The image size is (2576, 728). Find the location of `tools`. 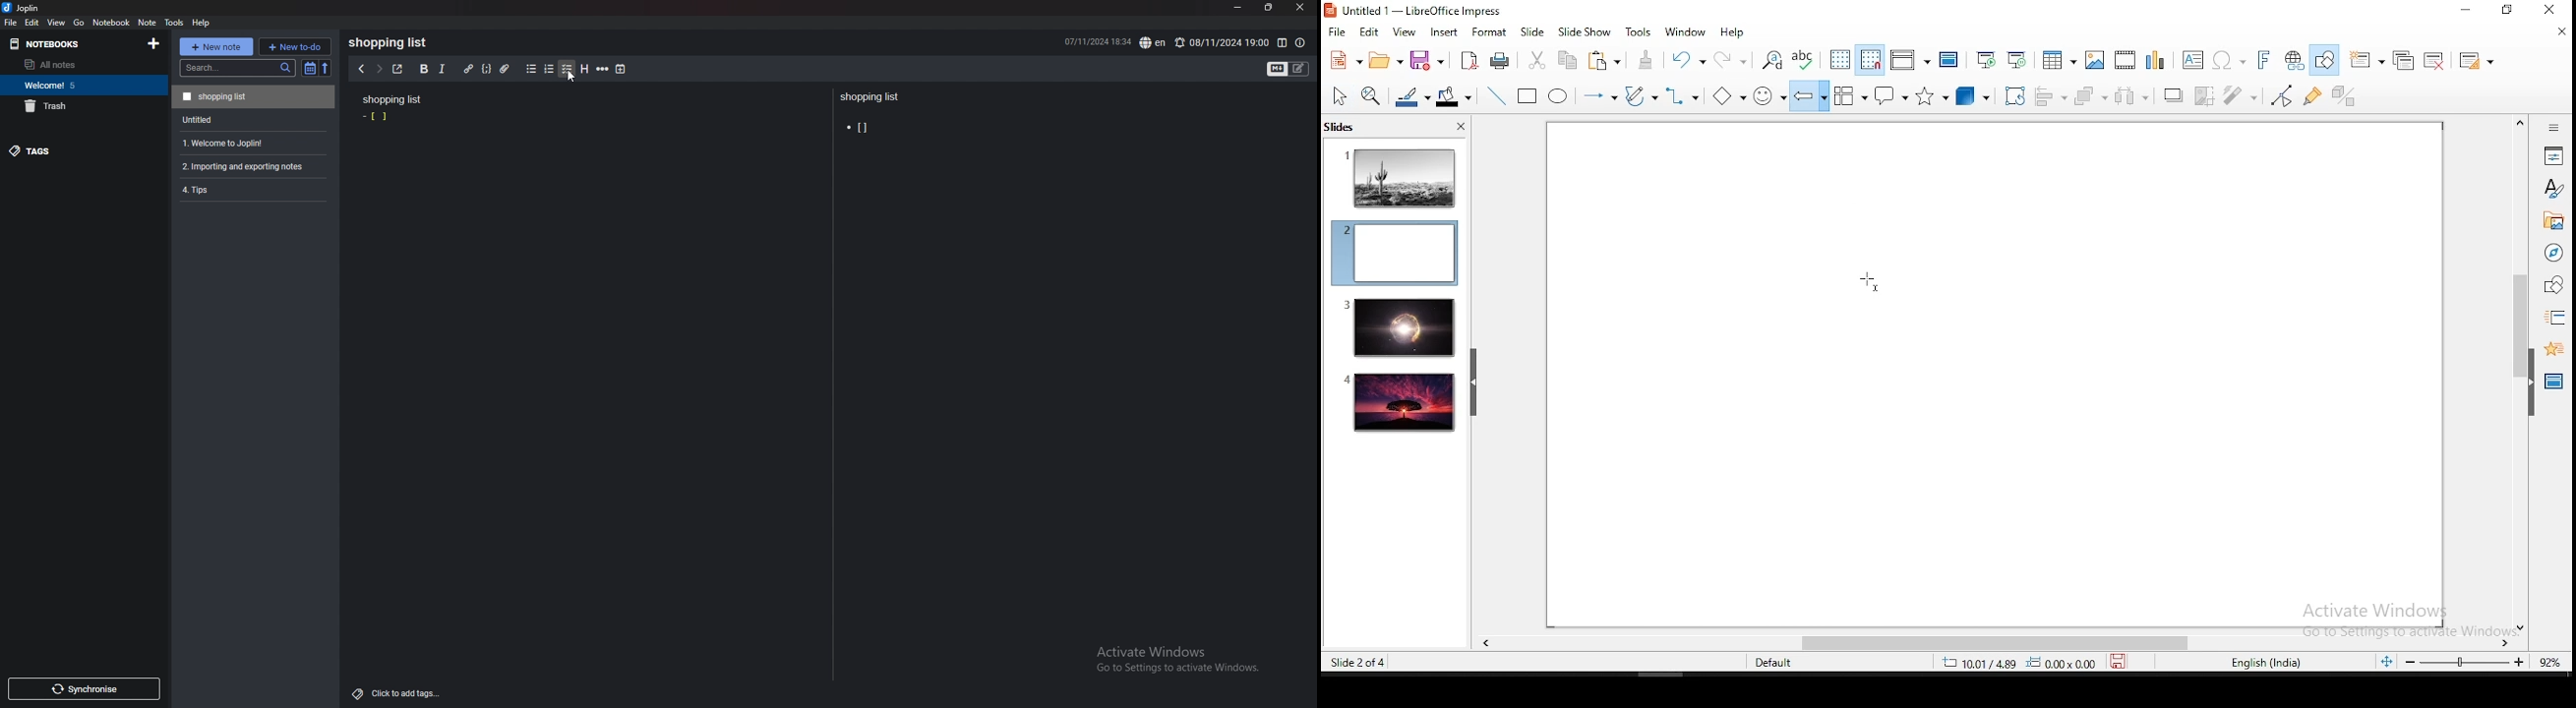

tools is located at coordinates (1640, 32).